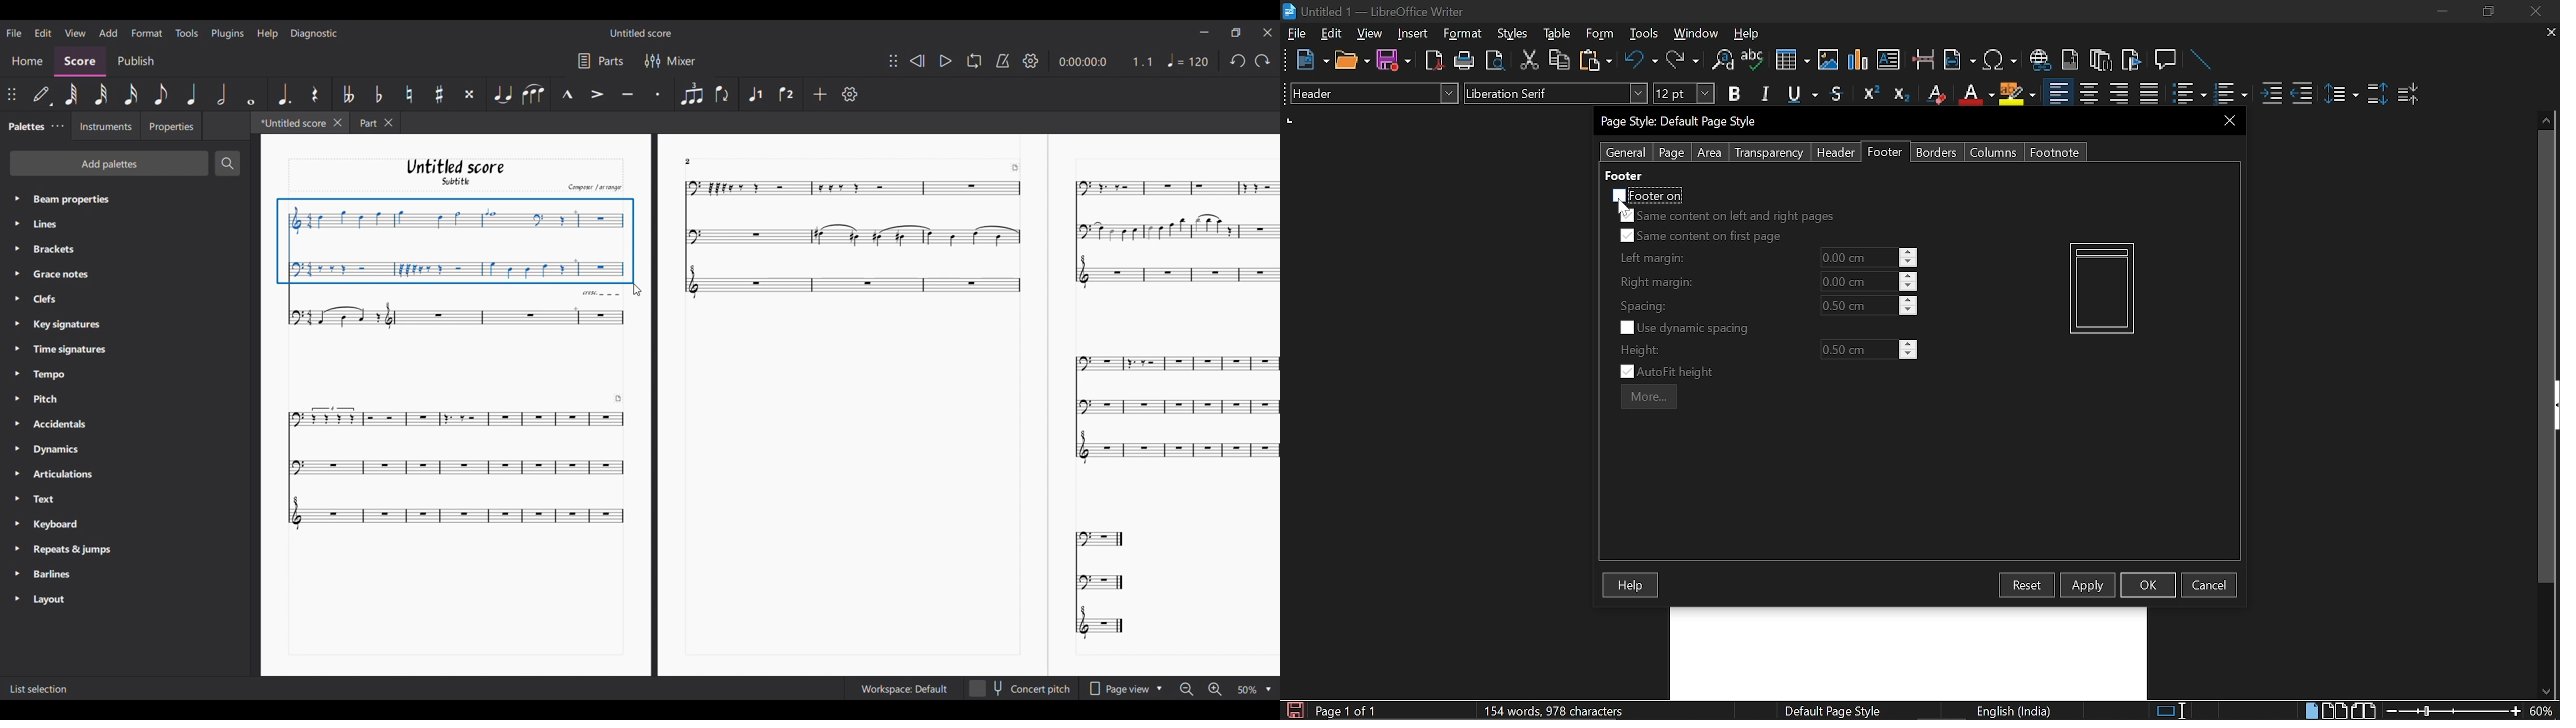 Image resolution: width=2576 pixels, height=728 pixels. I want to click on Edit, so click(1332, 33).